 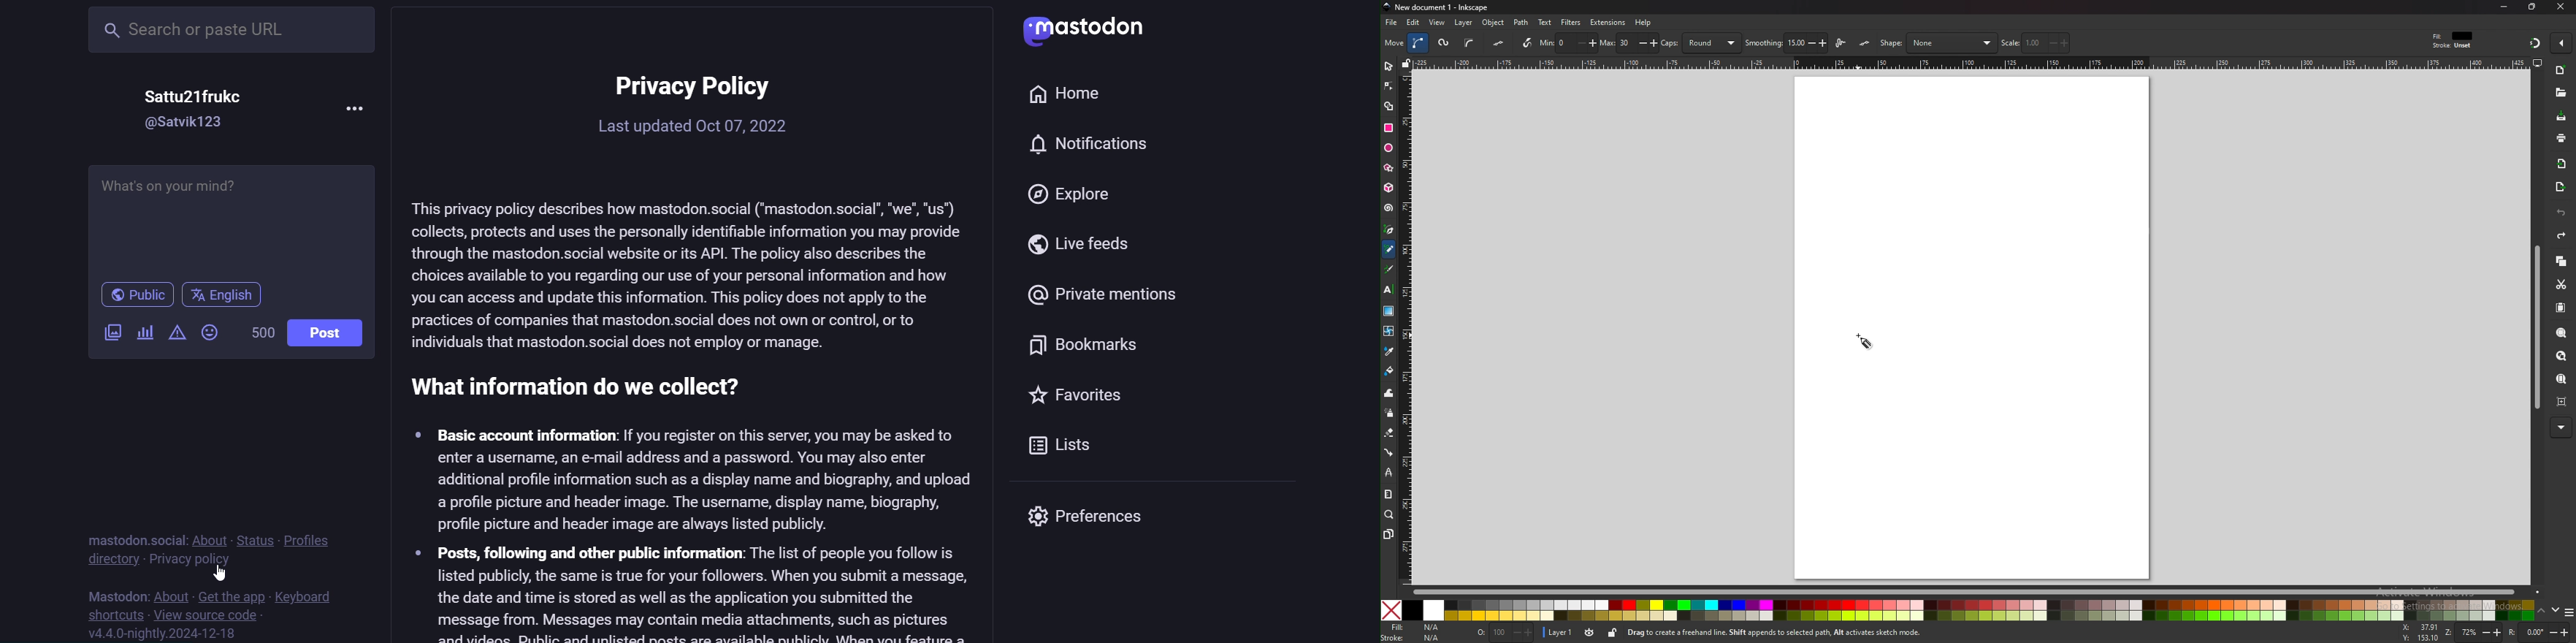 What do you see at coordinates (1390, 86) in the screenshot?
I see `node` at bounding box center [1390, 86].